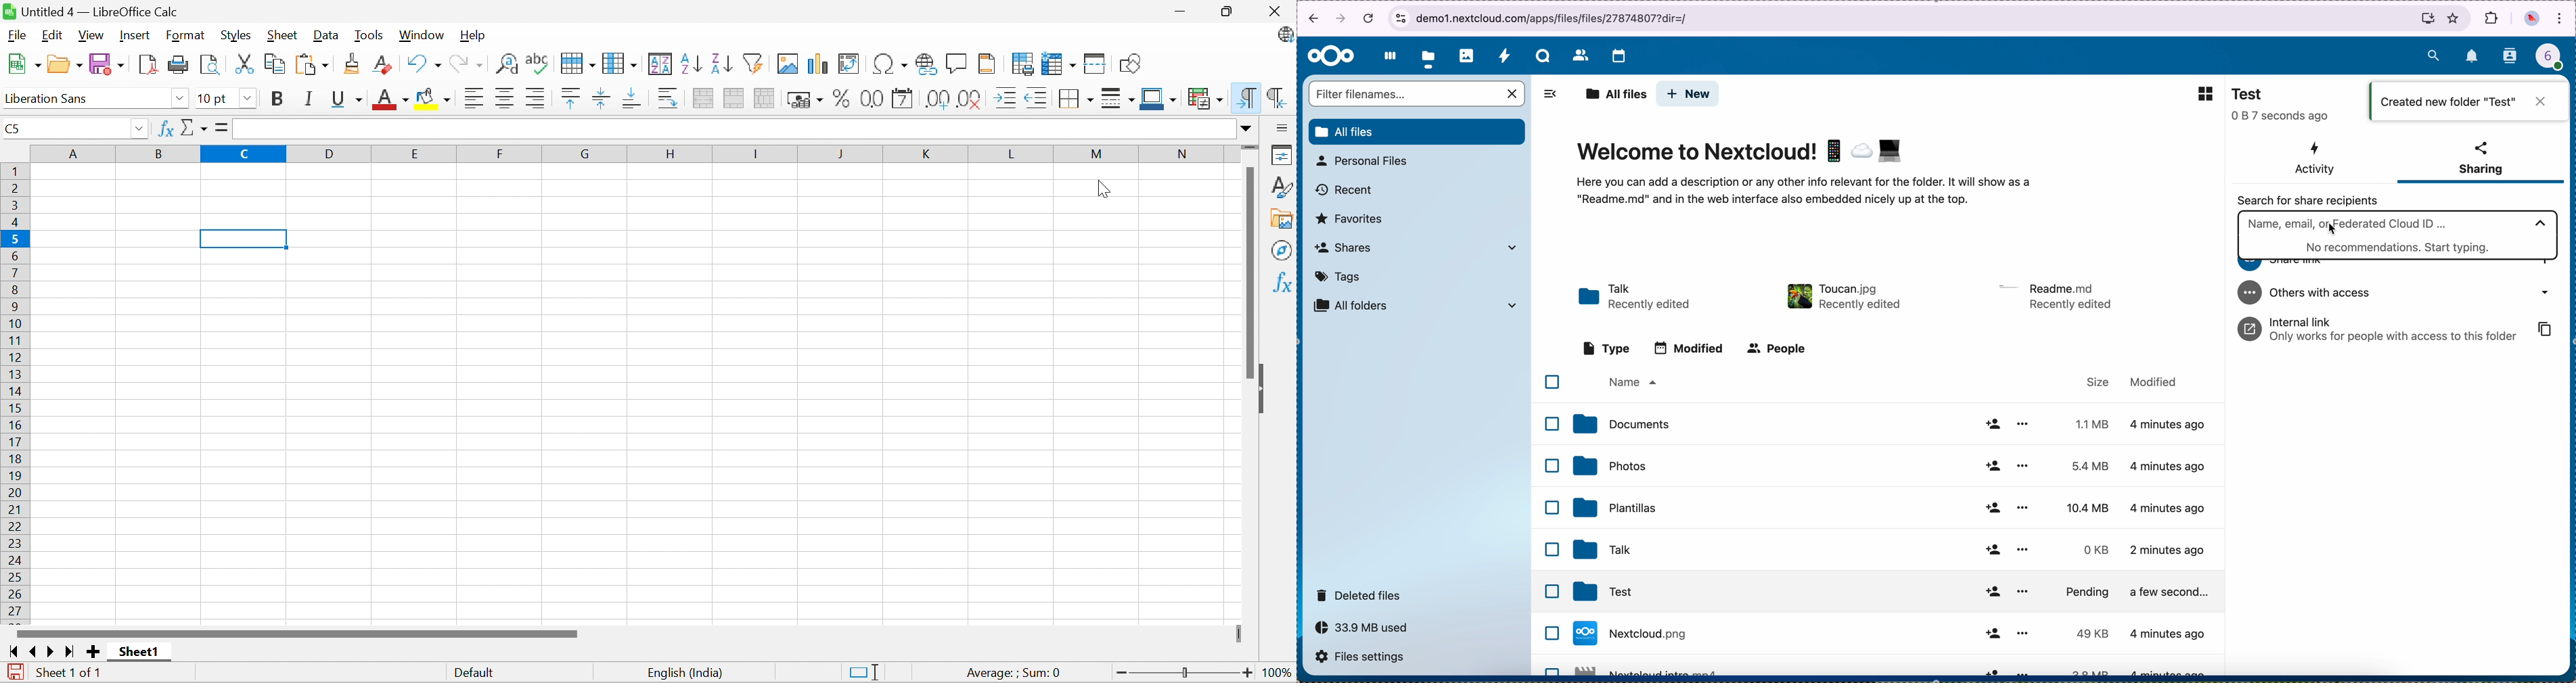 The height and width of the screenshot is (700, 2576). I want to click on cursor, so click(2333, 229).